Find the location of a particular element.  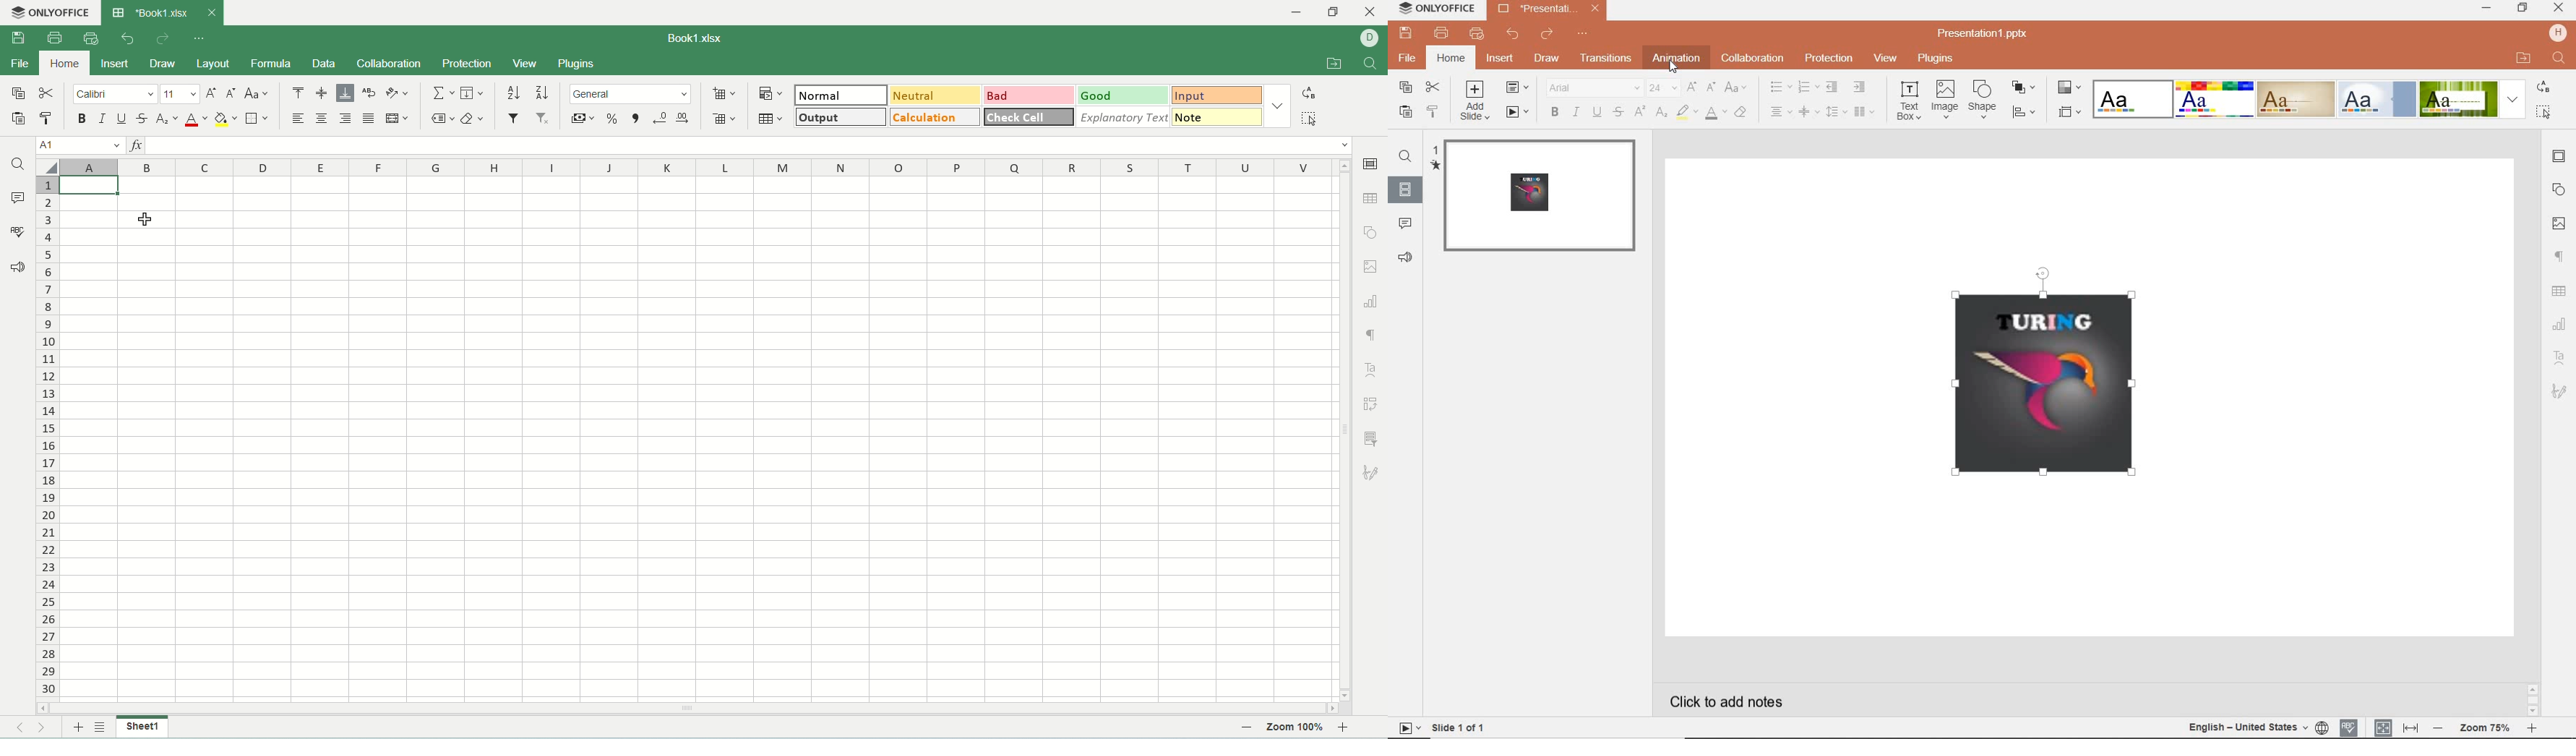

underline is located at coordinates (119, 119).